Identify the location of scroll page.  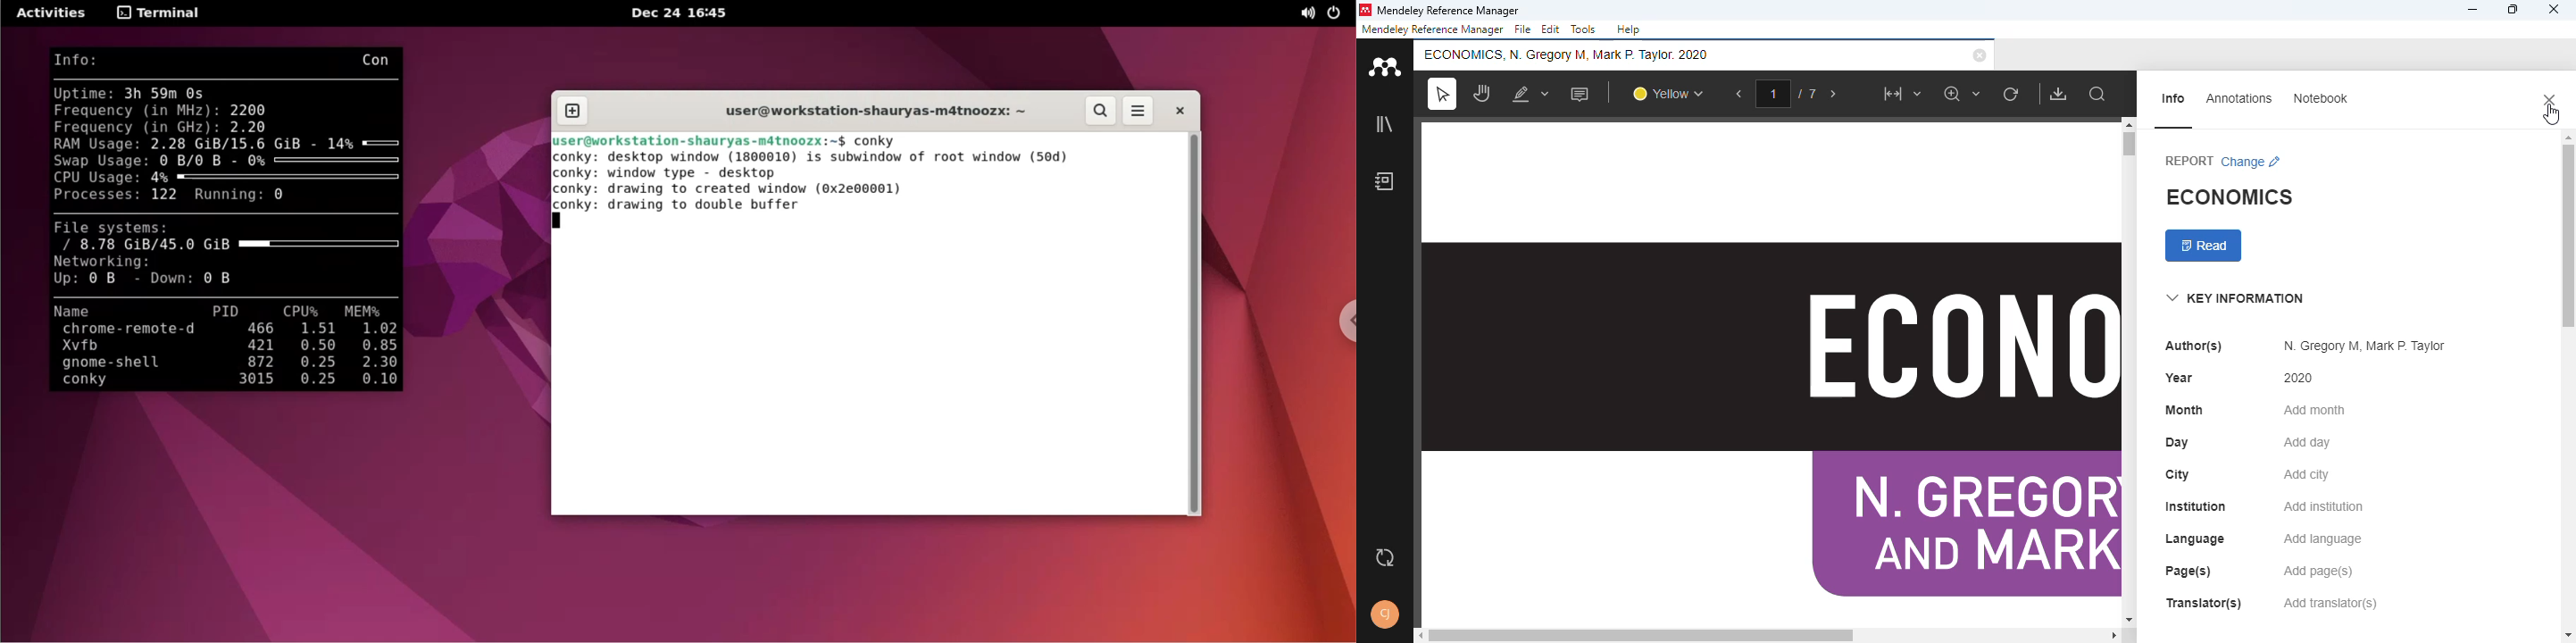
(1483, 93).